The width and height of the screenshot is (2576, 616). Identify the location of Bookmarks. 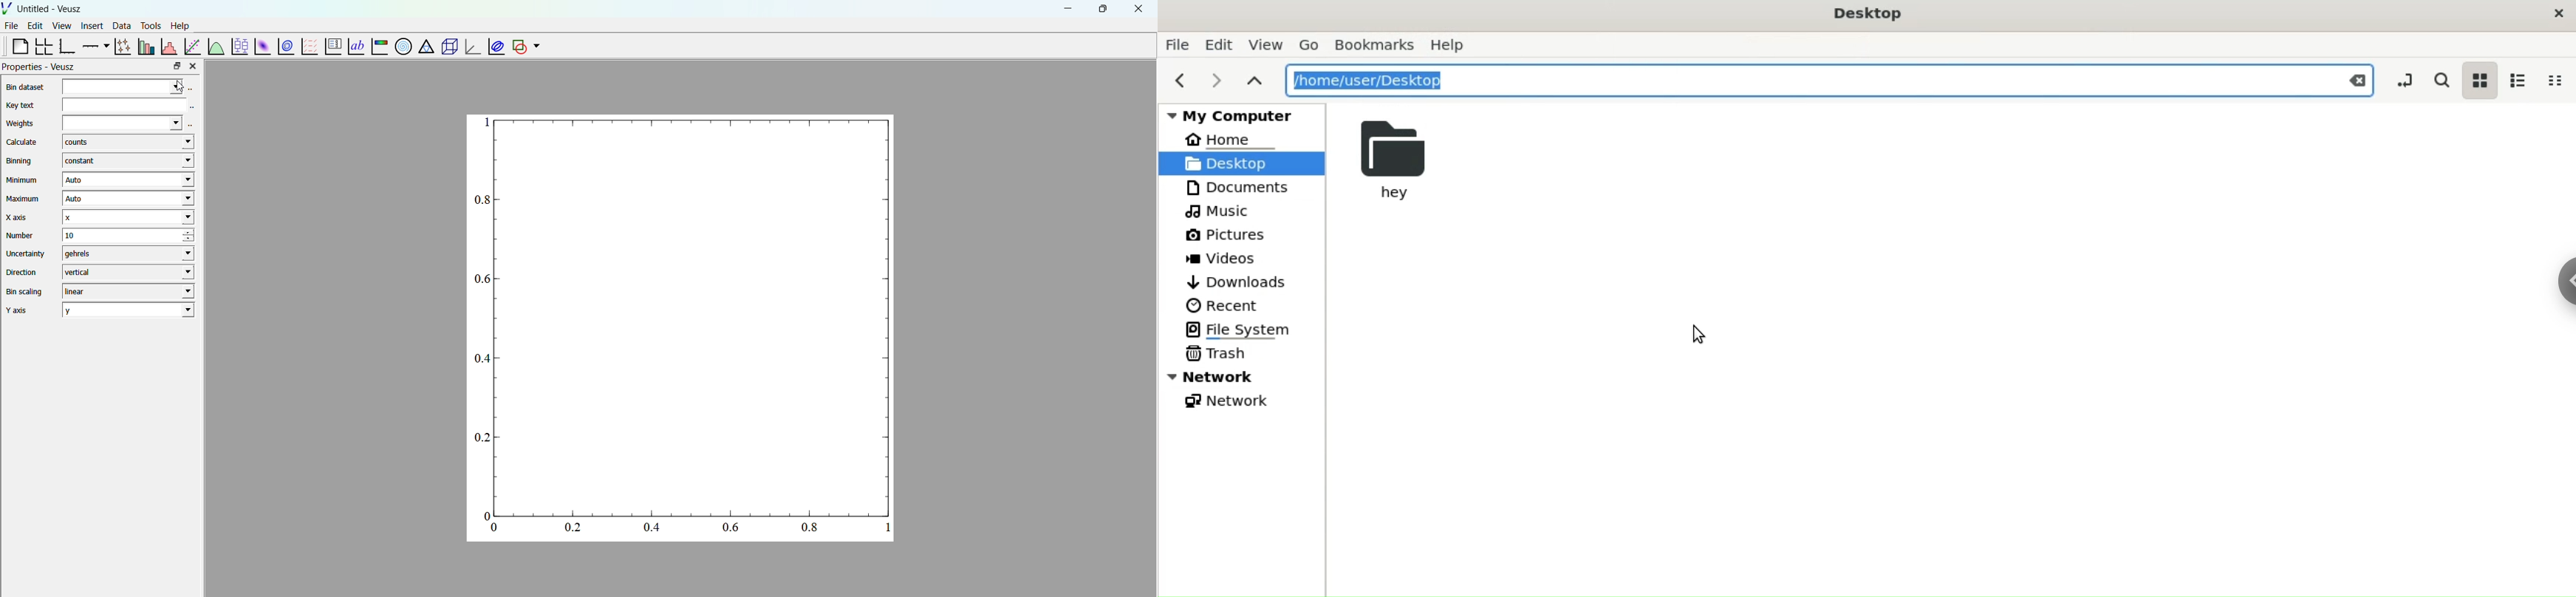
(1378, 44).